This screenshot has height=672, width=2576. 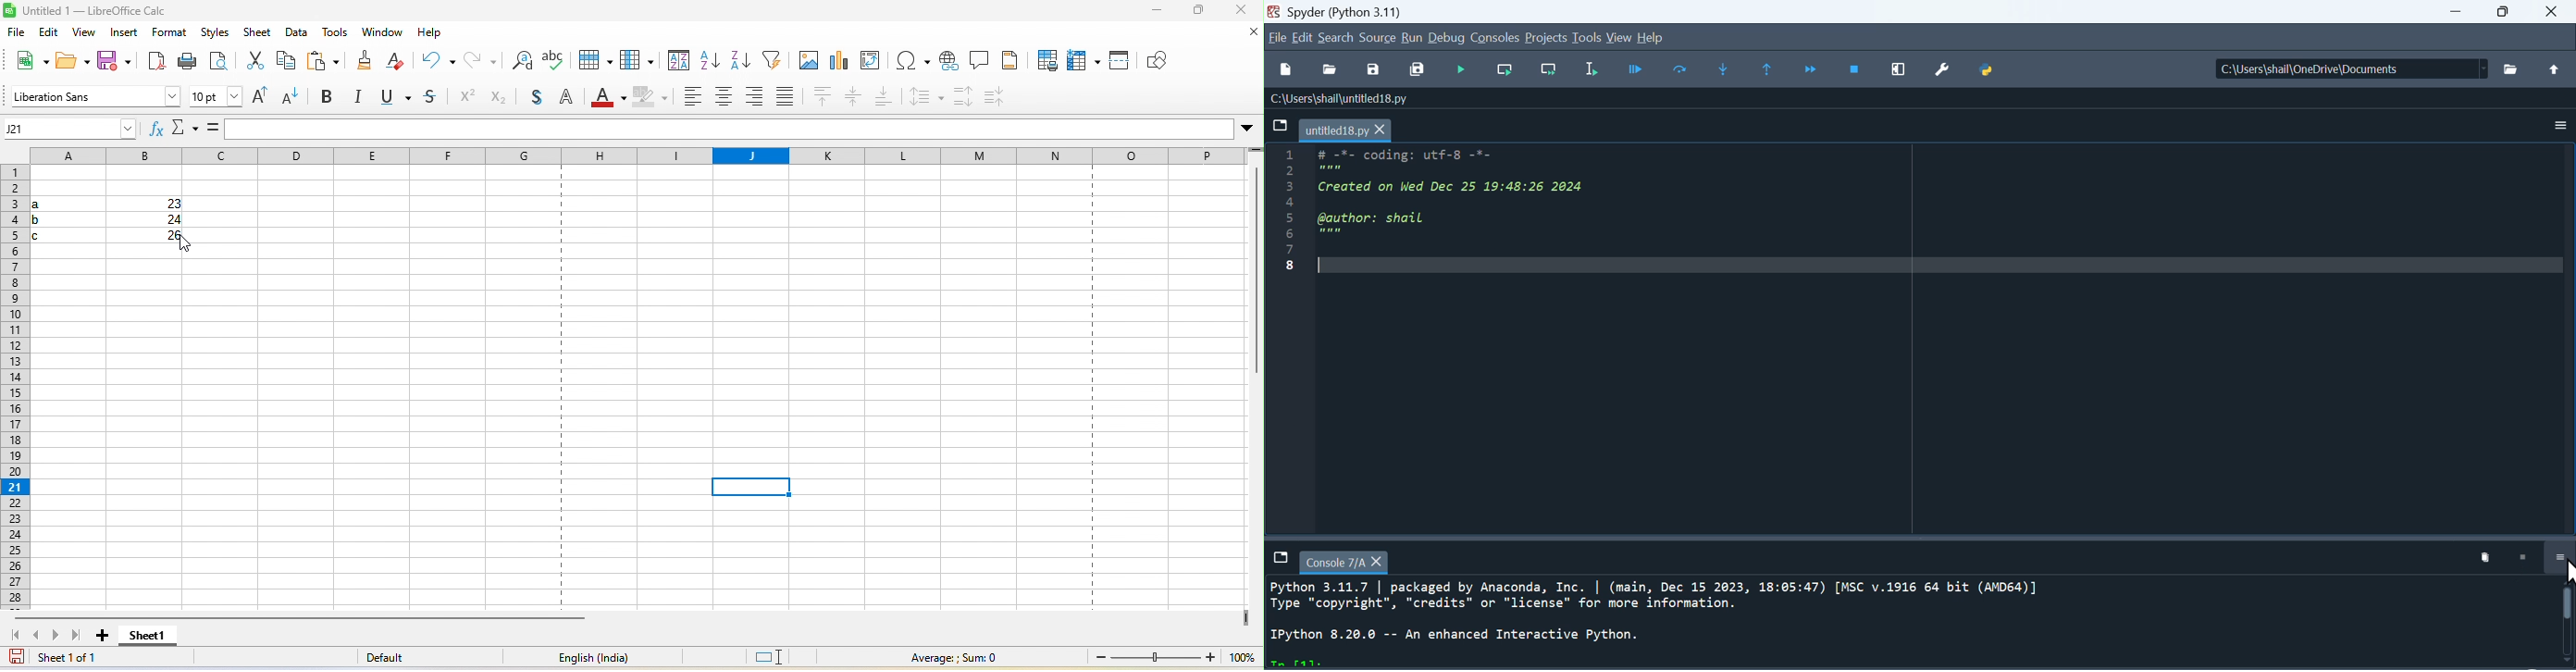 What do you see at coordinates (980, 60) in the screenshot?
I see `comment` at bounding box center [980, 60].